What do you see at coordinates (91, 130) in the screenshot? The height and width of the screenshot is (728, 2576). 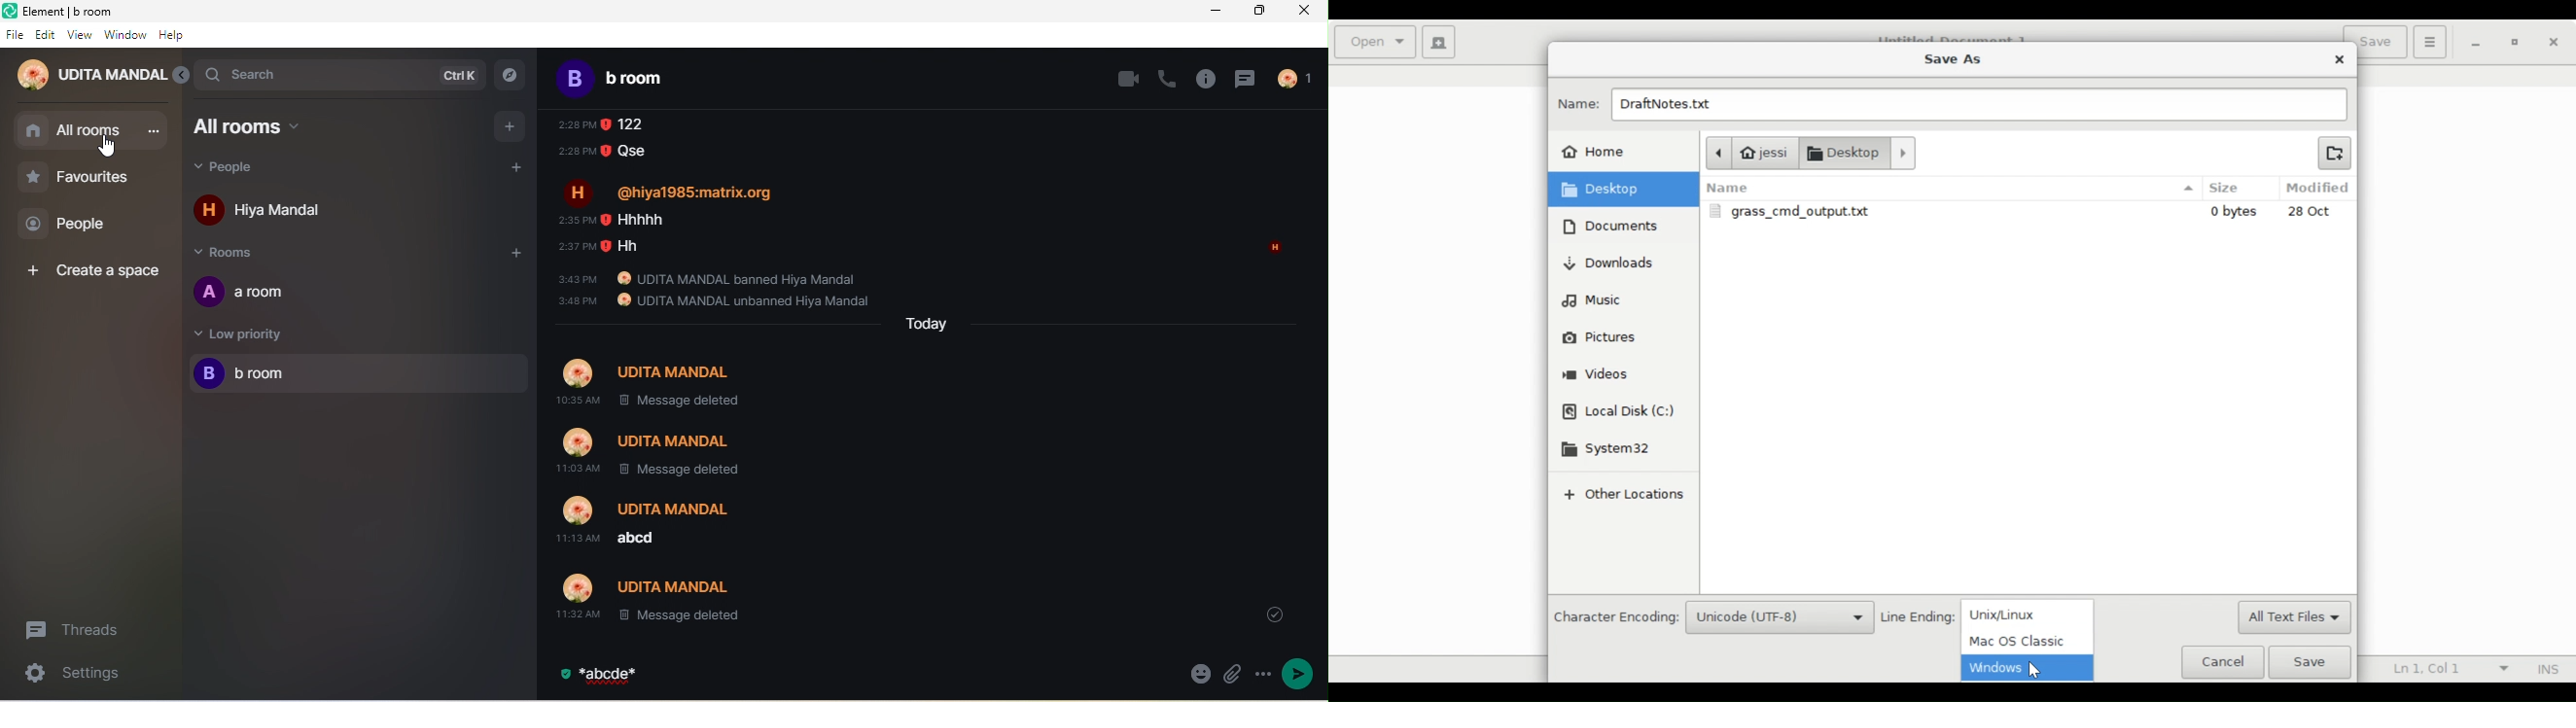 I see `all rooms` at bounding box center [91, 130].